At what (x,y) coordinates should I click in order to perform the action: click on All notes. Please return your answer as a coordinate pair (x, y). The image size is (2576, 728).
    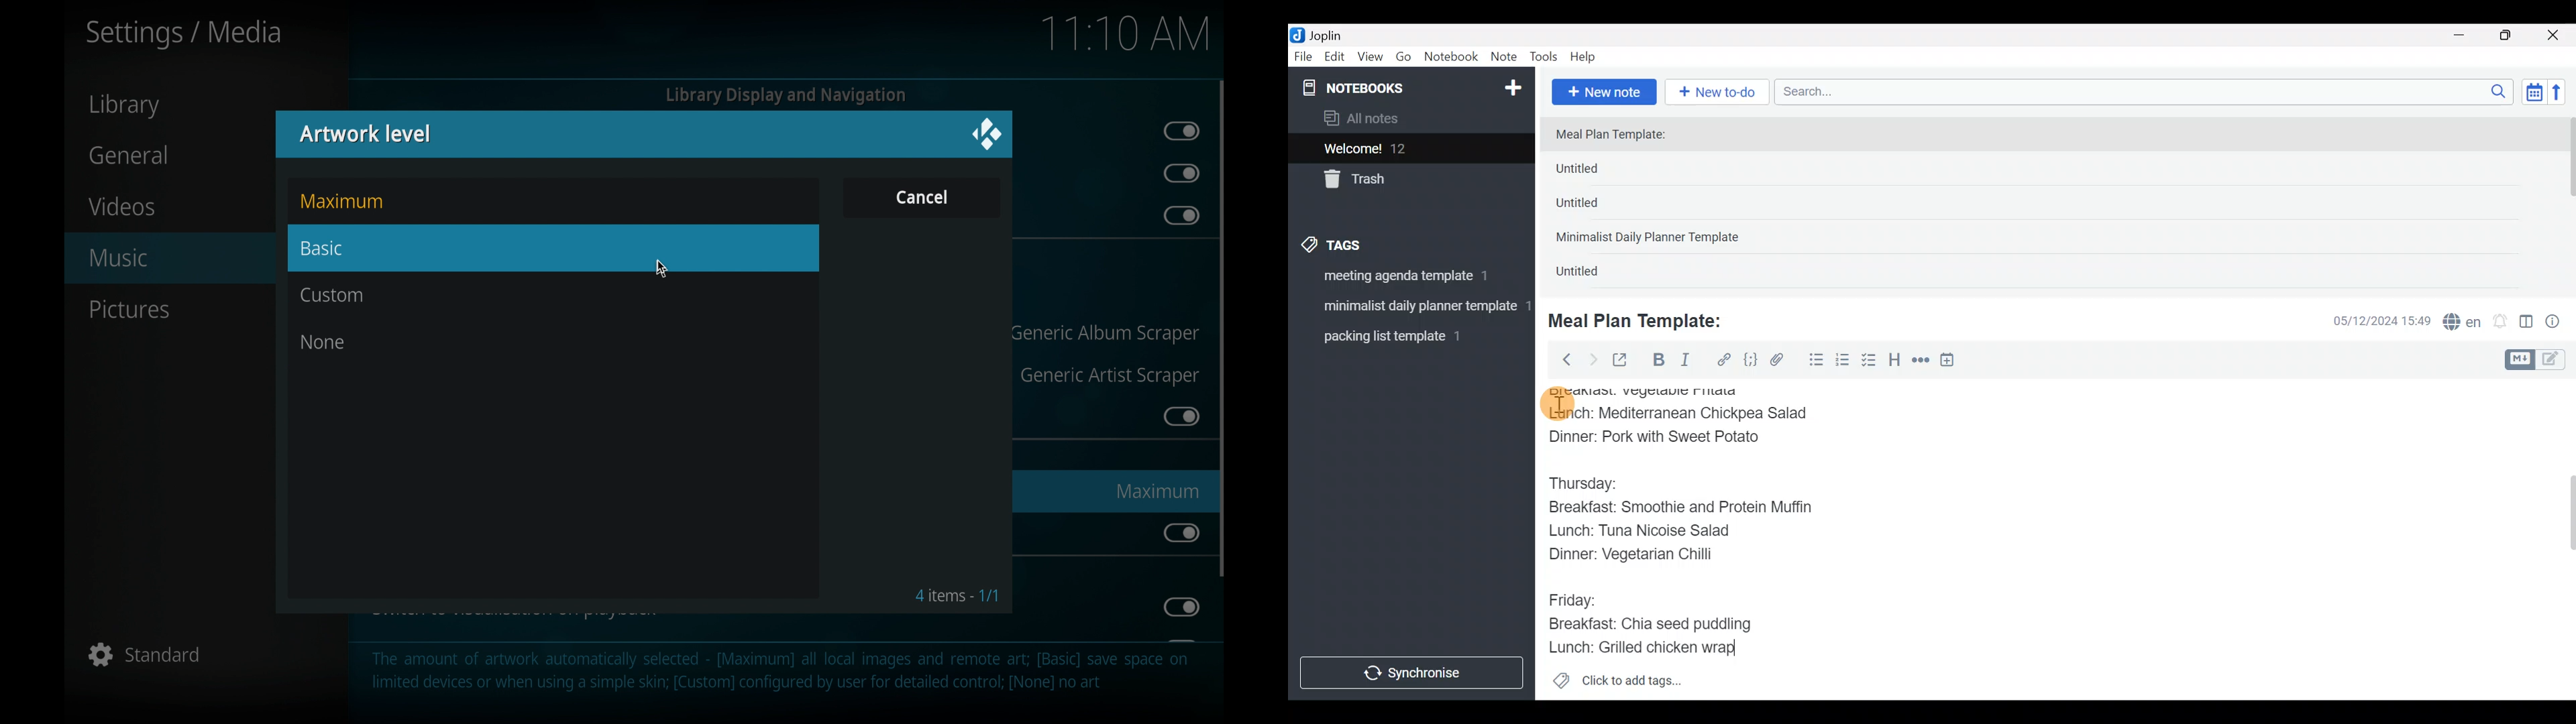
    Looking at the image, I should click on (1408, 119).